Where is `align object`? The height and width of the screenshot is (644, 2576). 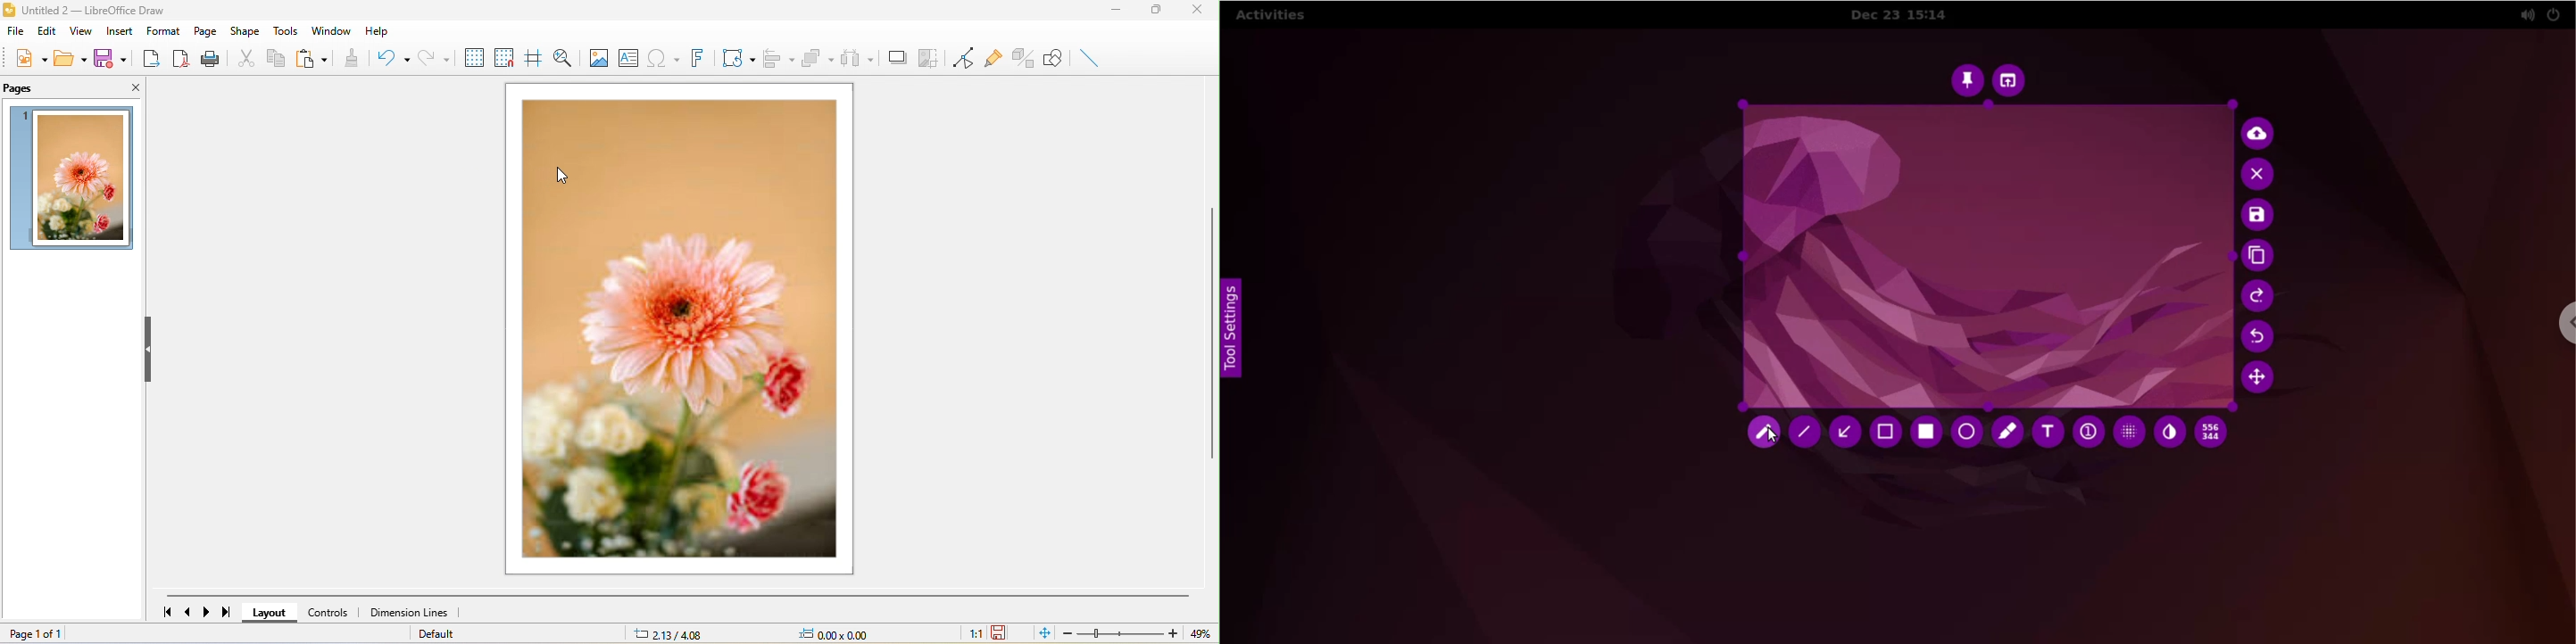
align object is located at coordinates (777, 58).